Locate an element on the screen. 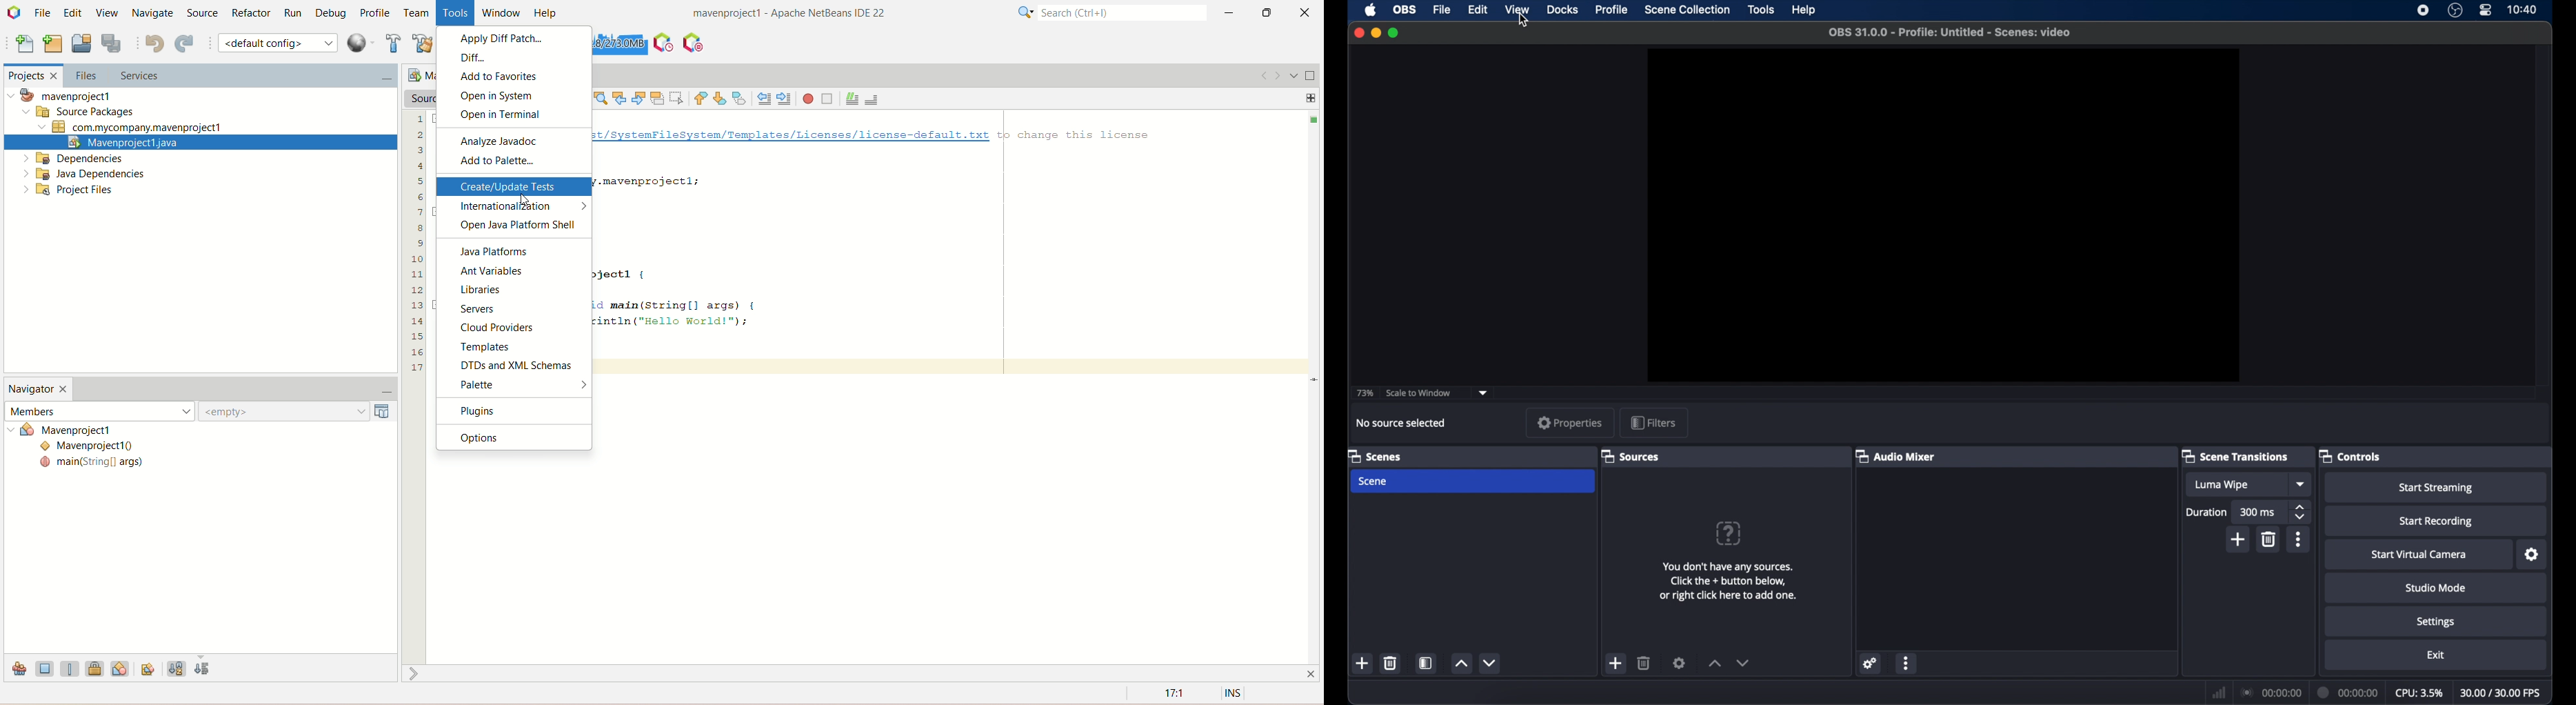 The width and height of the screenshot is (2576, 728). scene collection is located at coordinates (1687, 10).